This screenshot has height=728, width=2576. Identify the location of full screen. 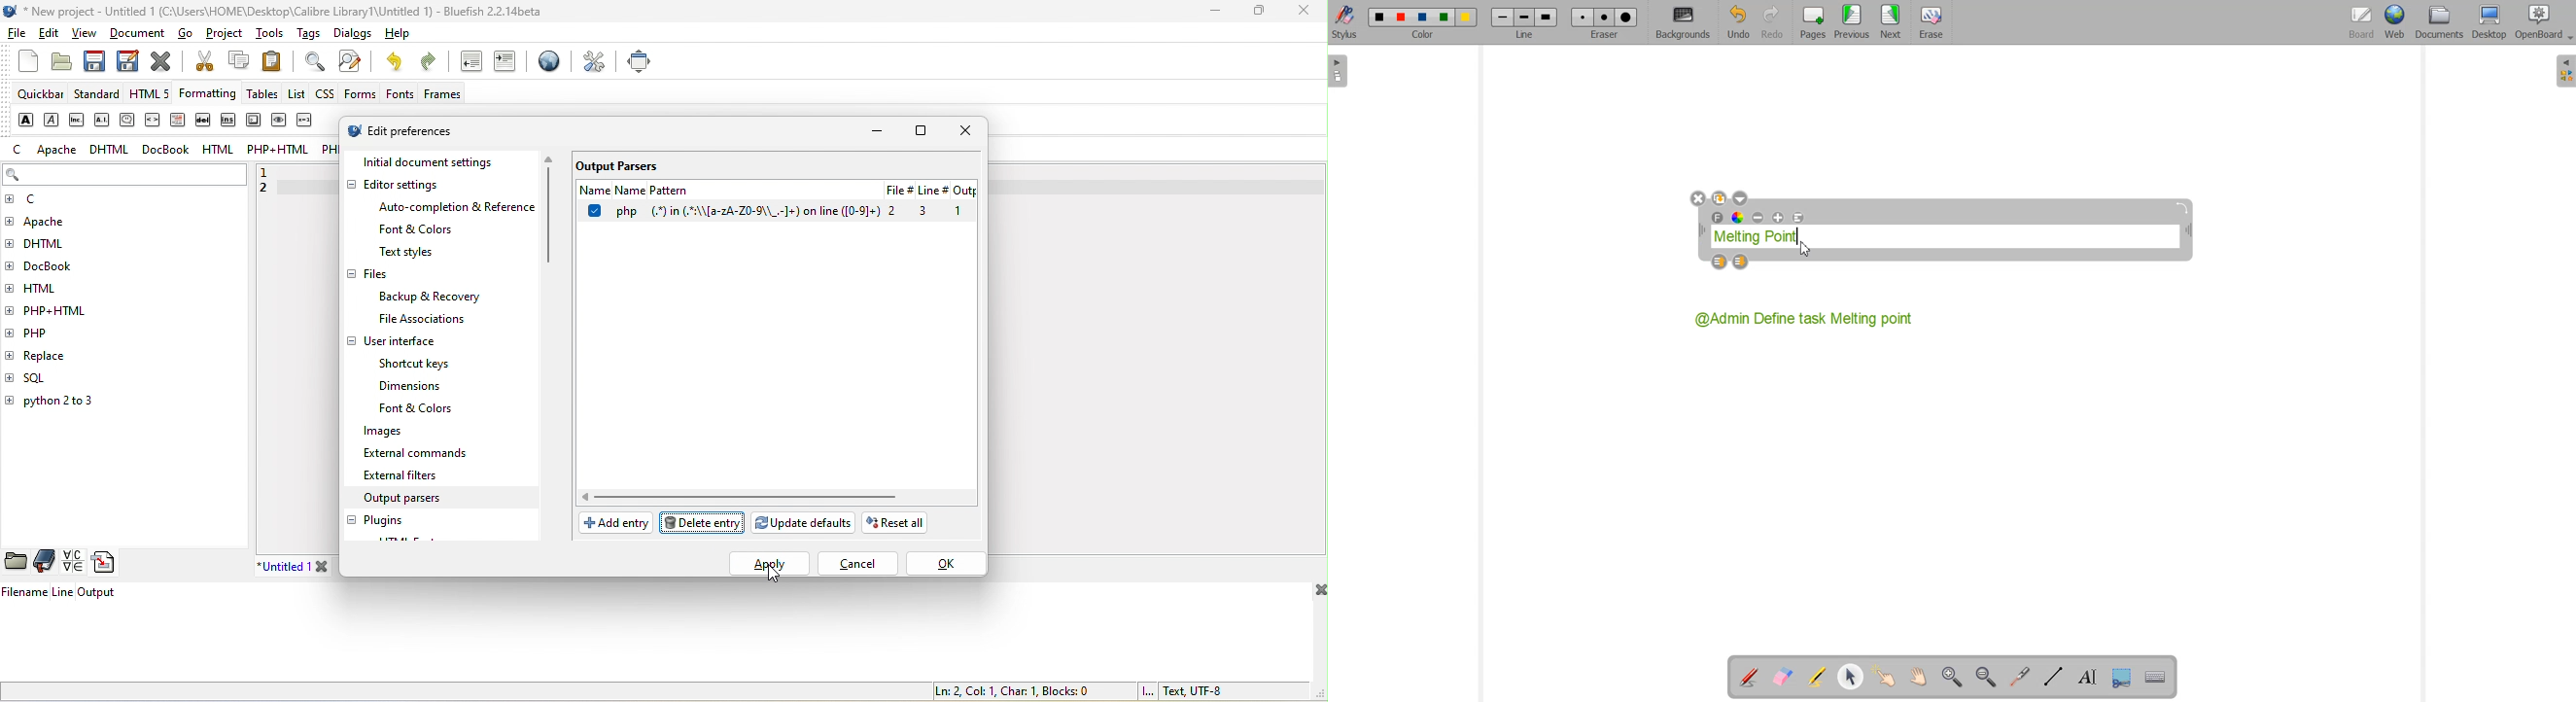
(640, 60).